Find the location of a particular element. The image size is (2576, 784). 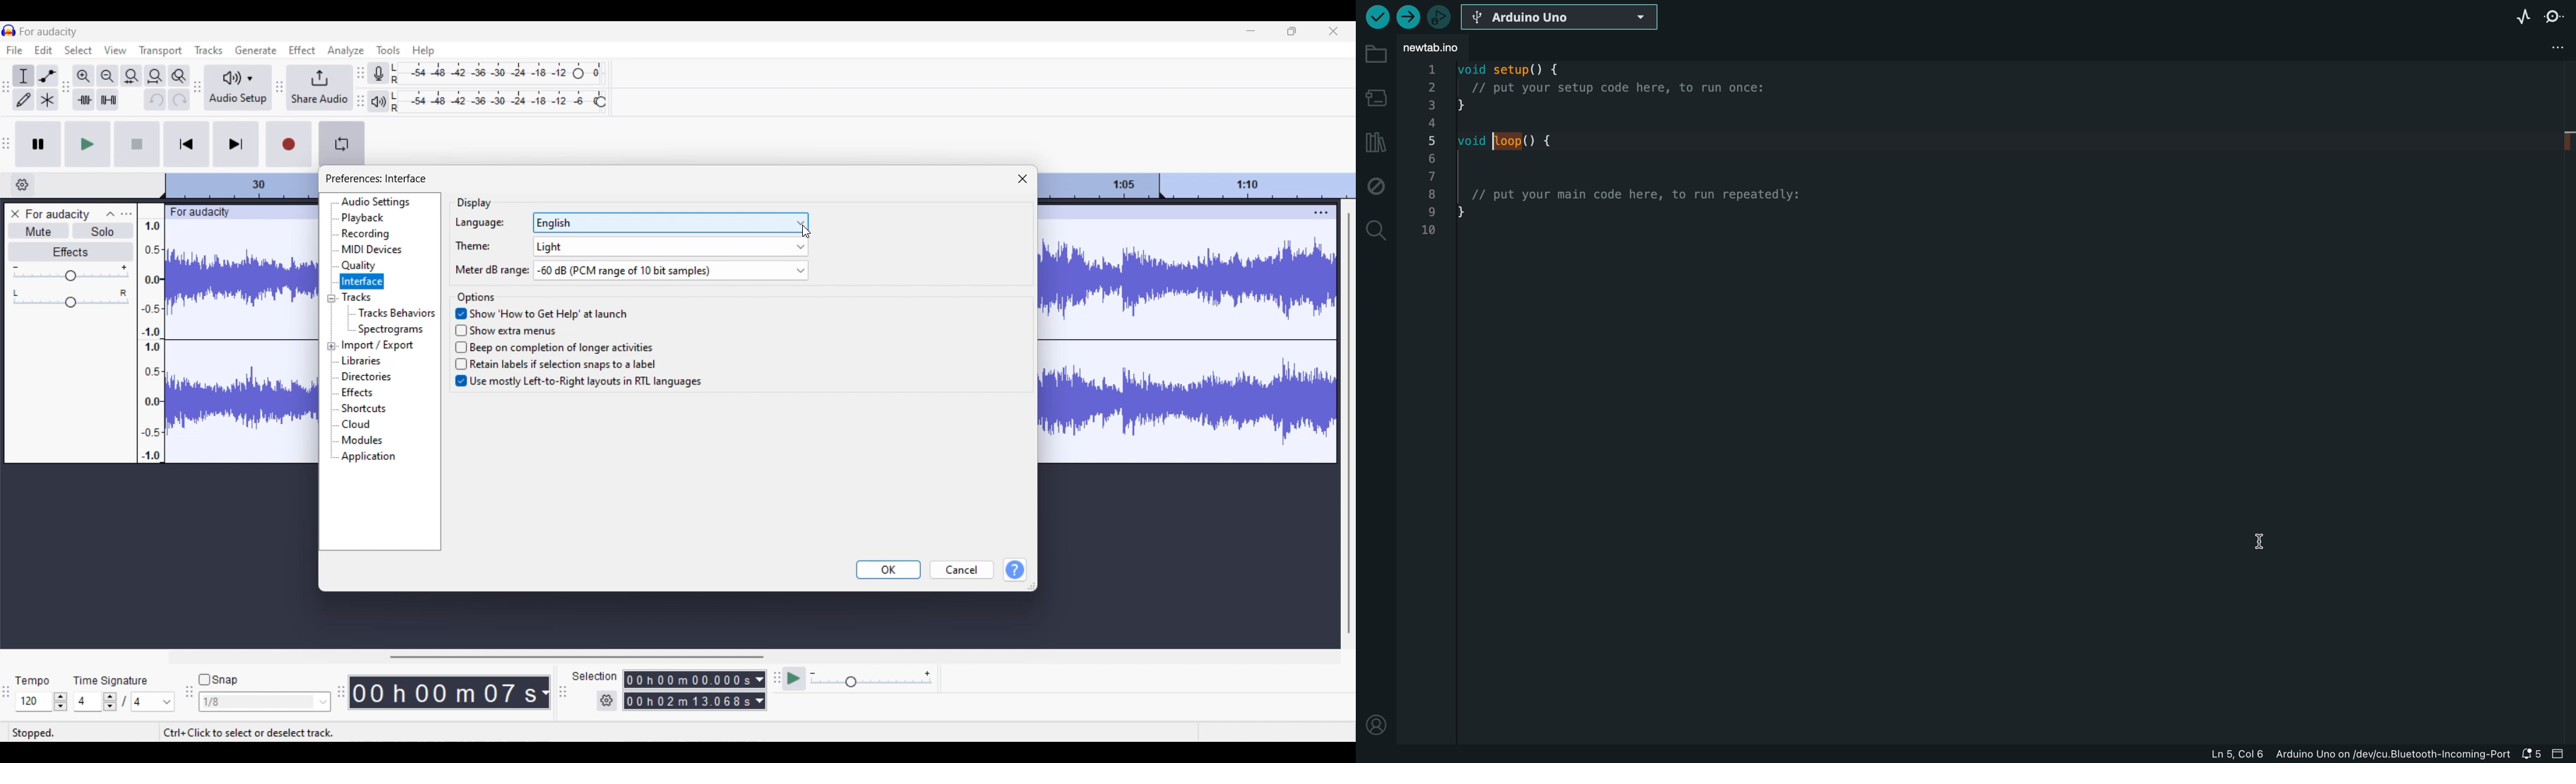

Open menu is located at coordinates (126, 215).